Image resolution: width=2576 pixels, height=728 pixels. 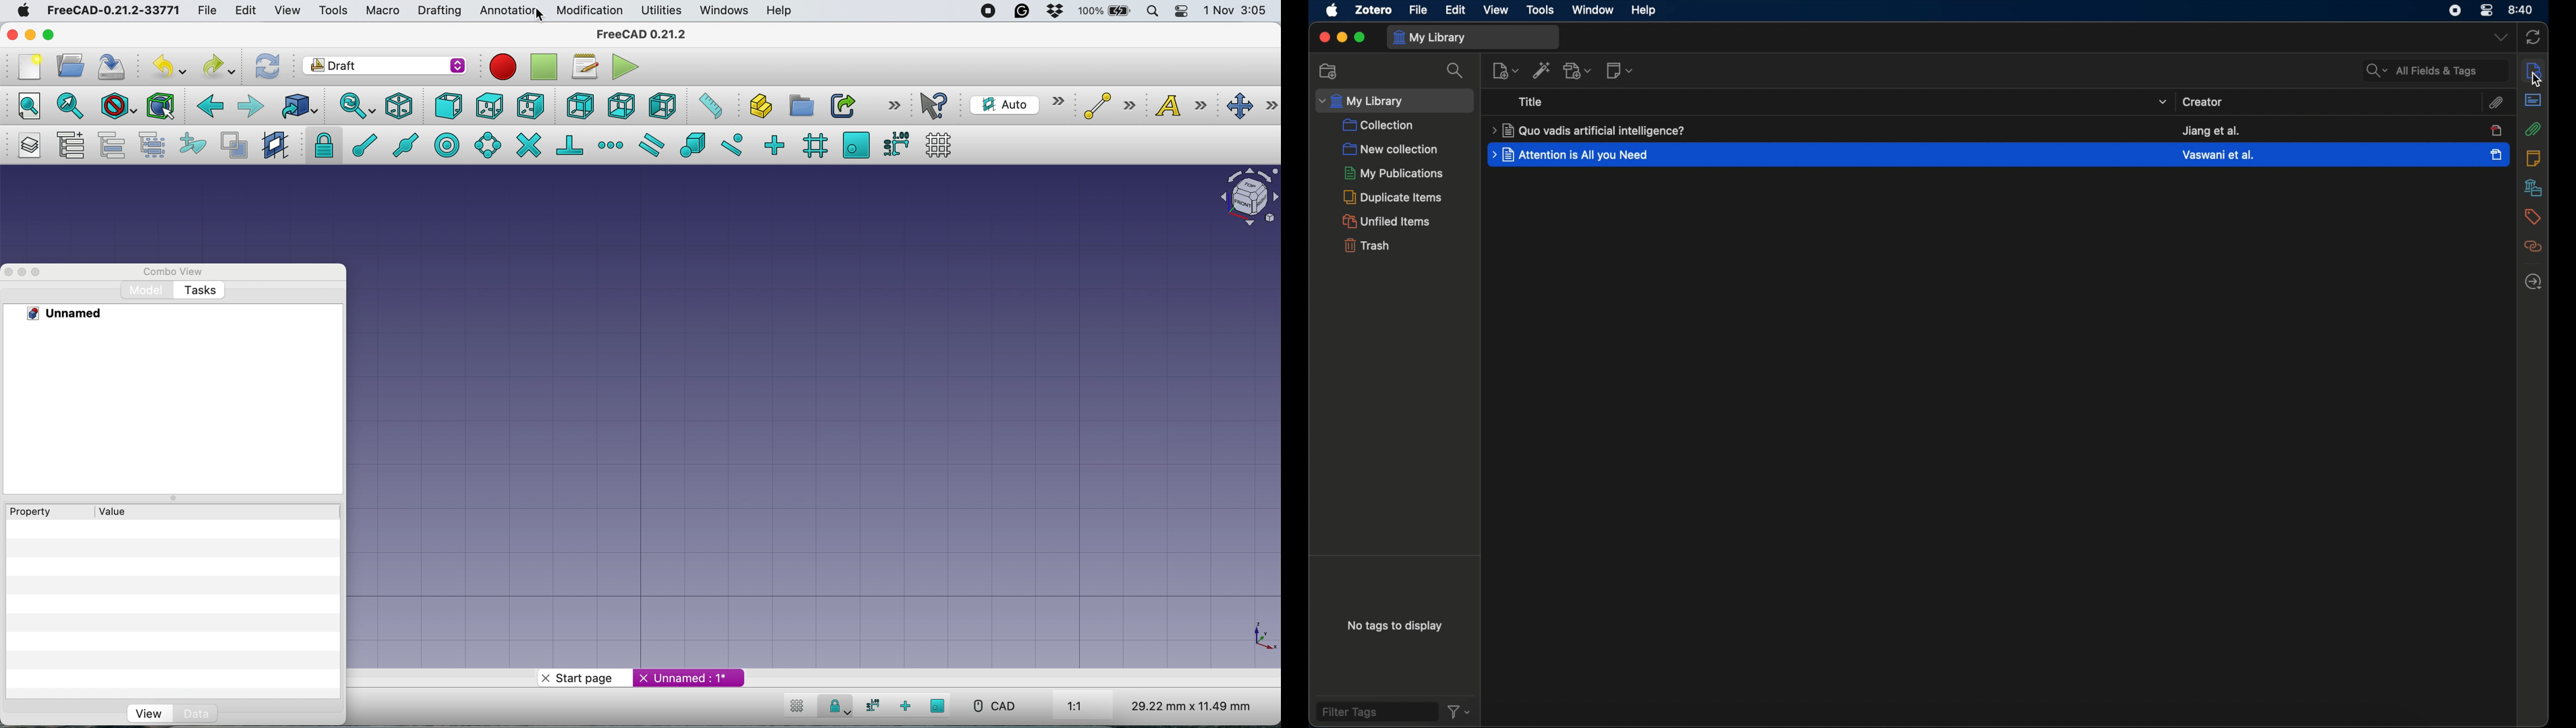 I want to click on toggle grid, so click(x=799, y=704).